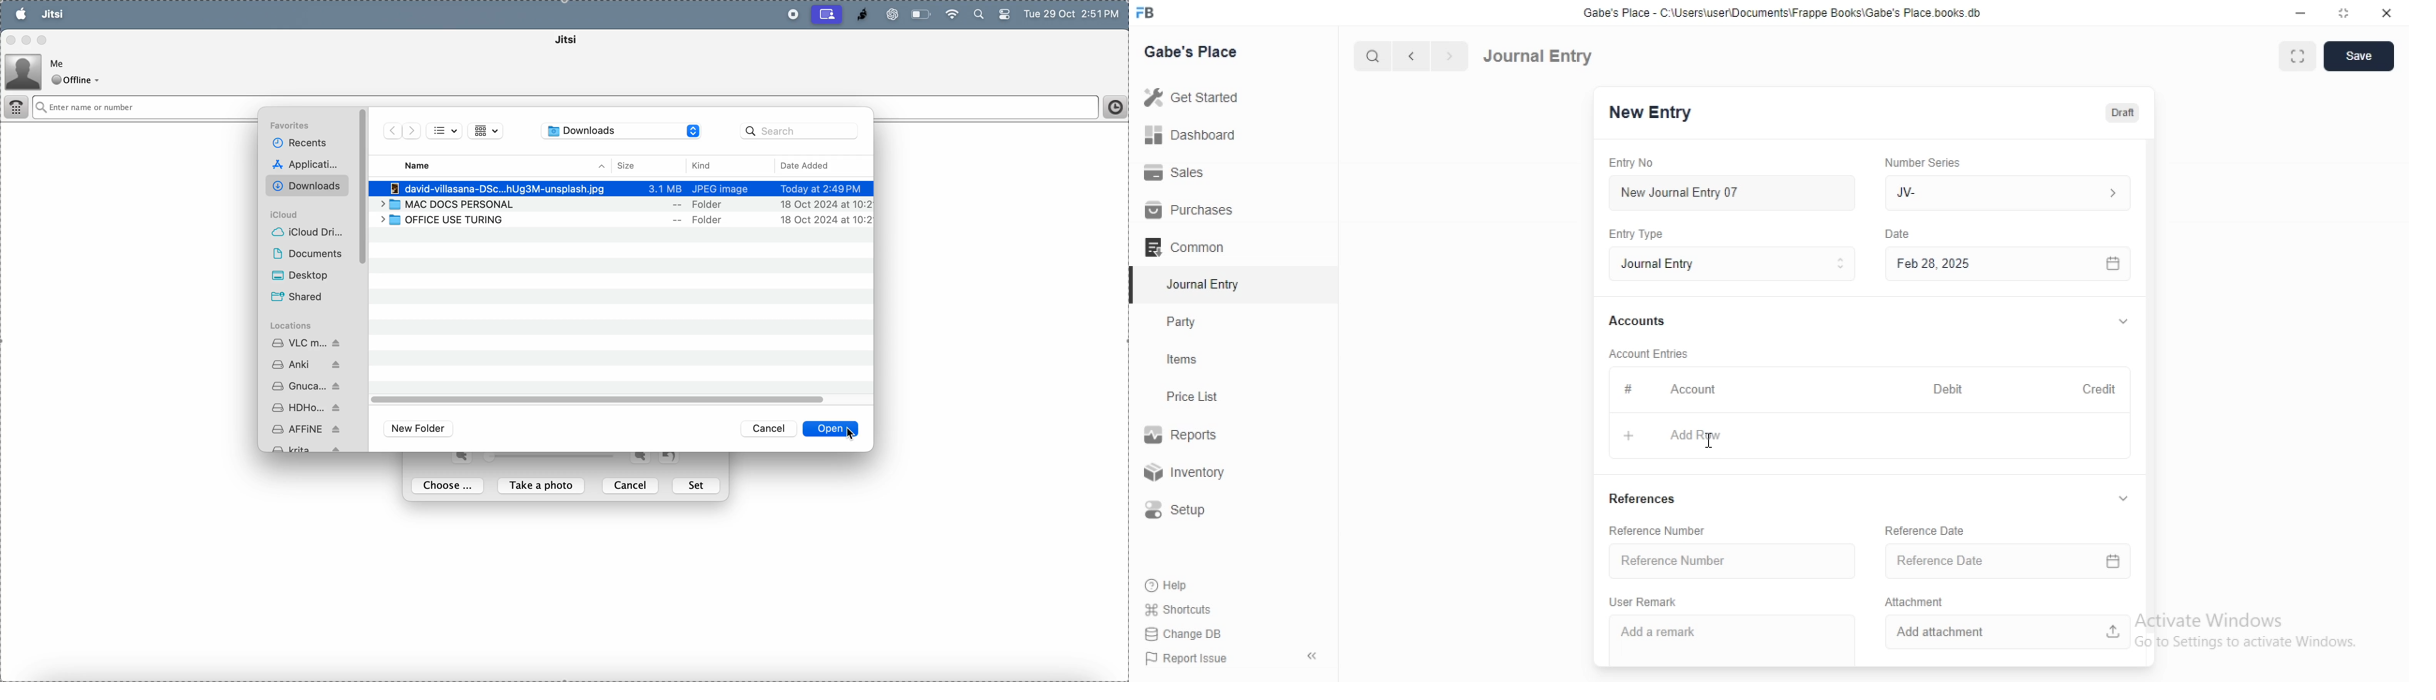  I want to click on gnu cash, so click(312, 386).